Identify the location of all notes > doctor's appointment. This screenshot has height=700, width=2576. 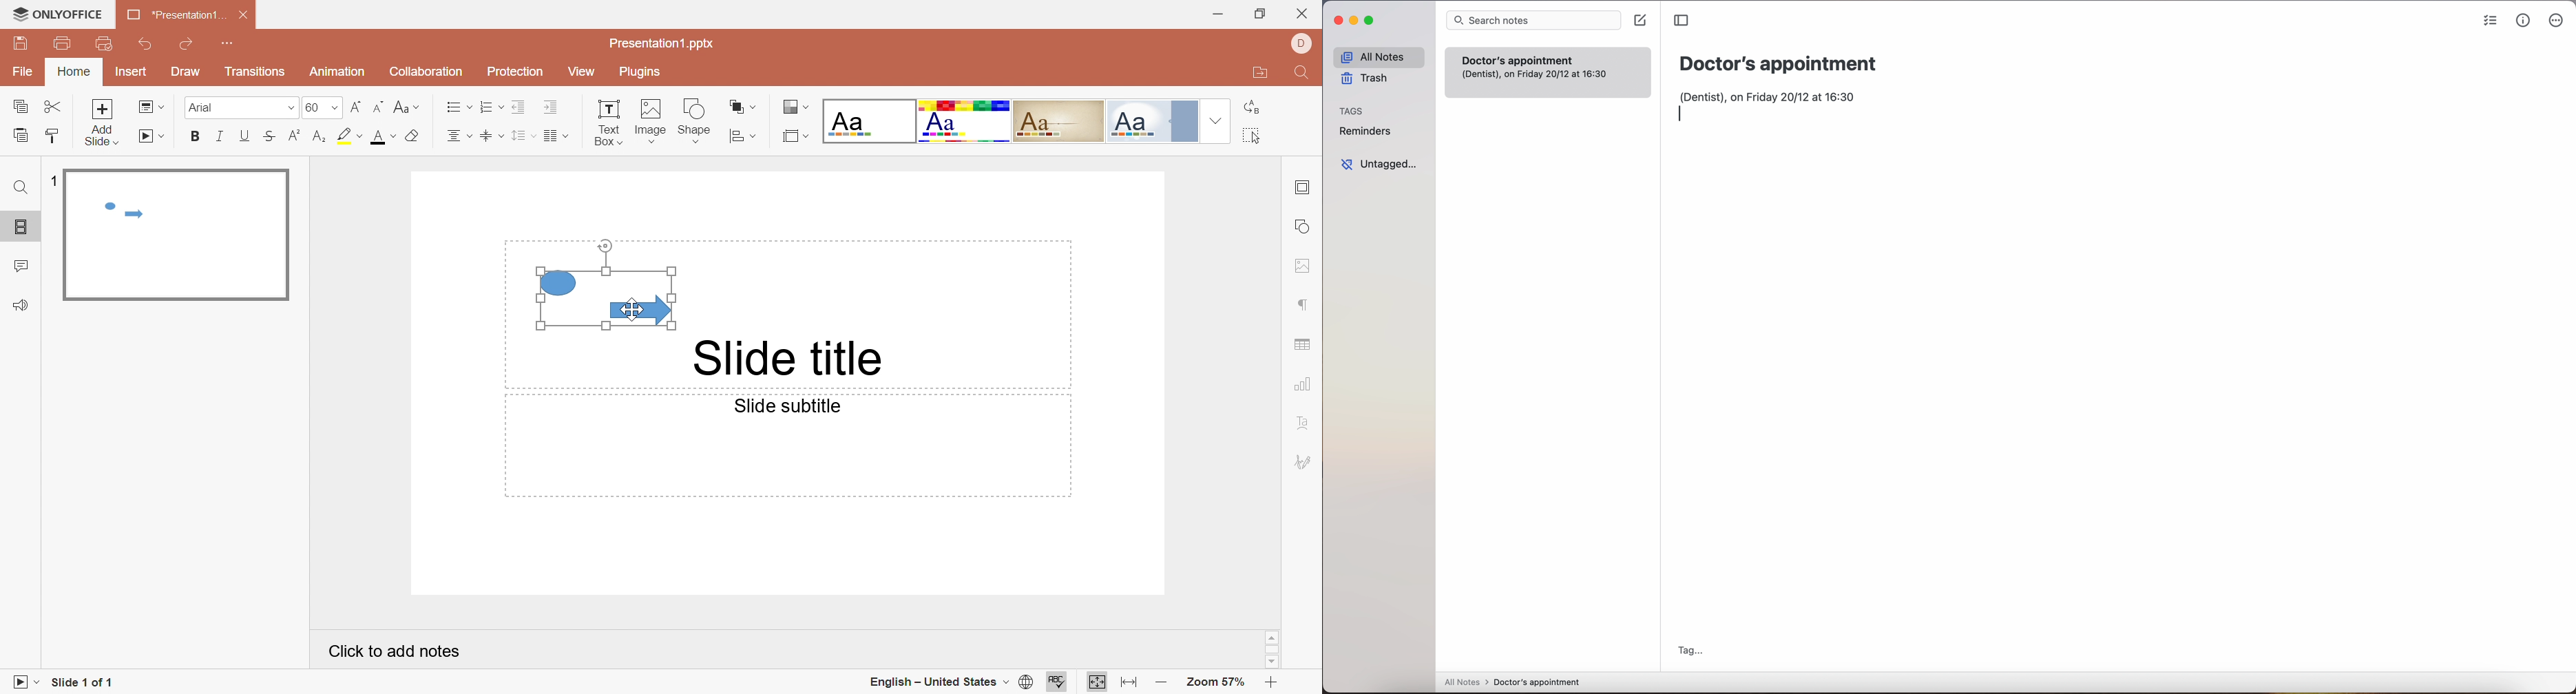
(1512, 683).